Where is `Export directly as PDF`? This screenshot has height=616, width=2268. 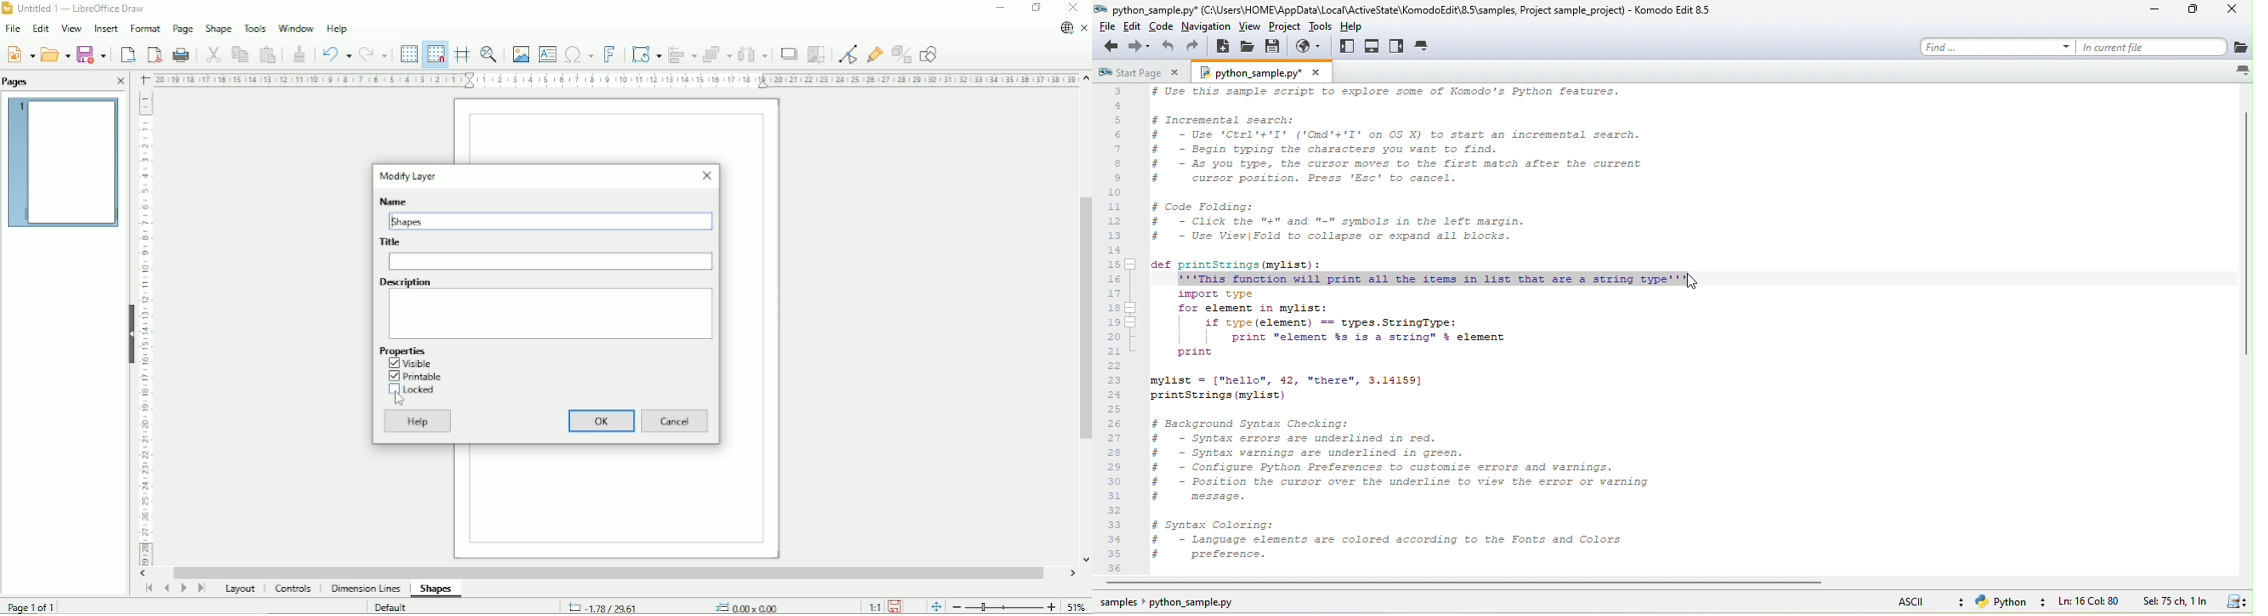 Export directly as PDF is located at coordinates (154, 54).